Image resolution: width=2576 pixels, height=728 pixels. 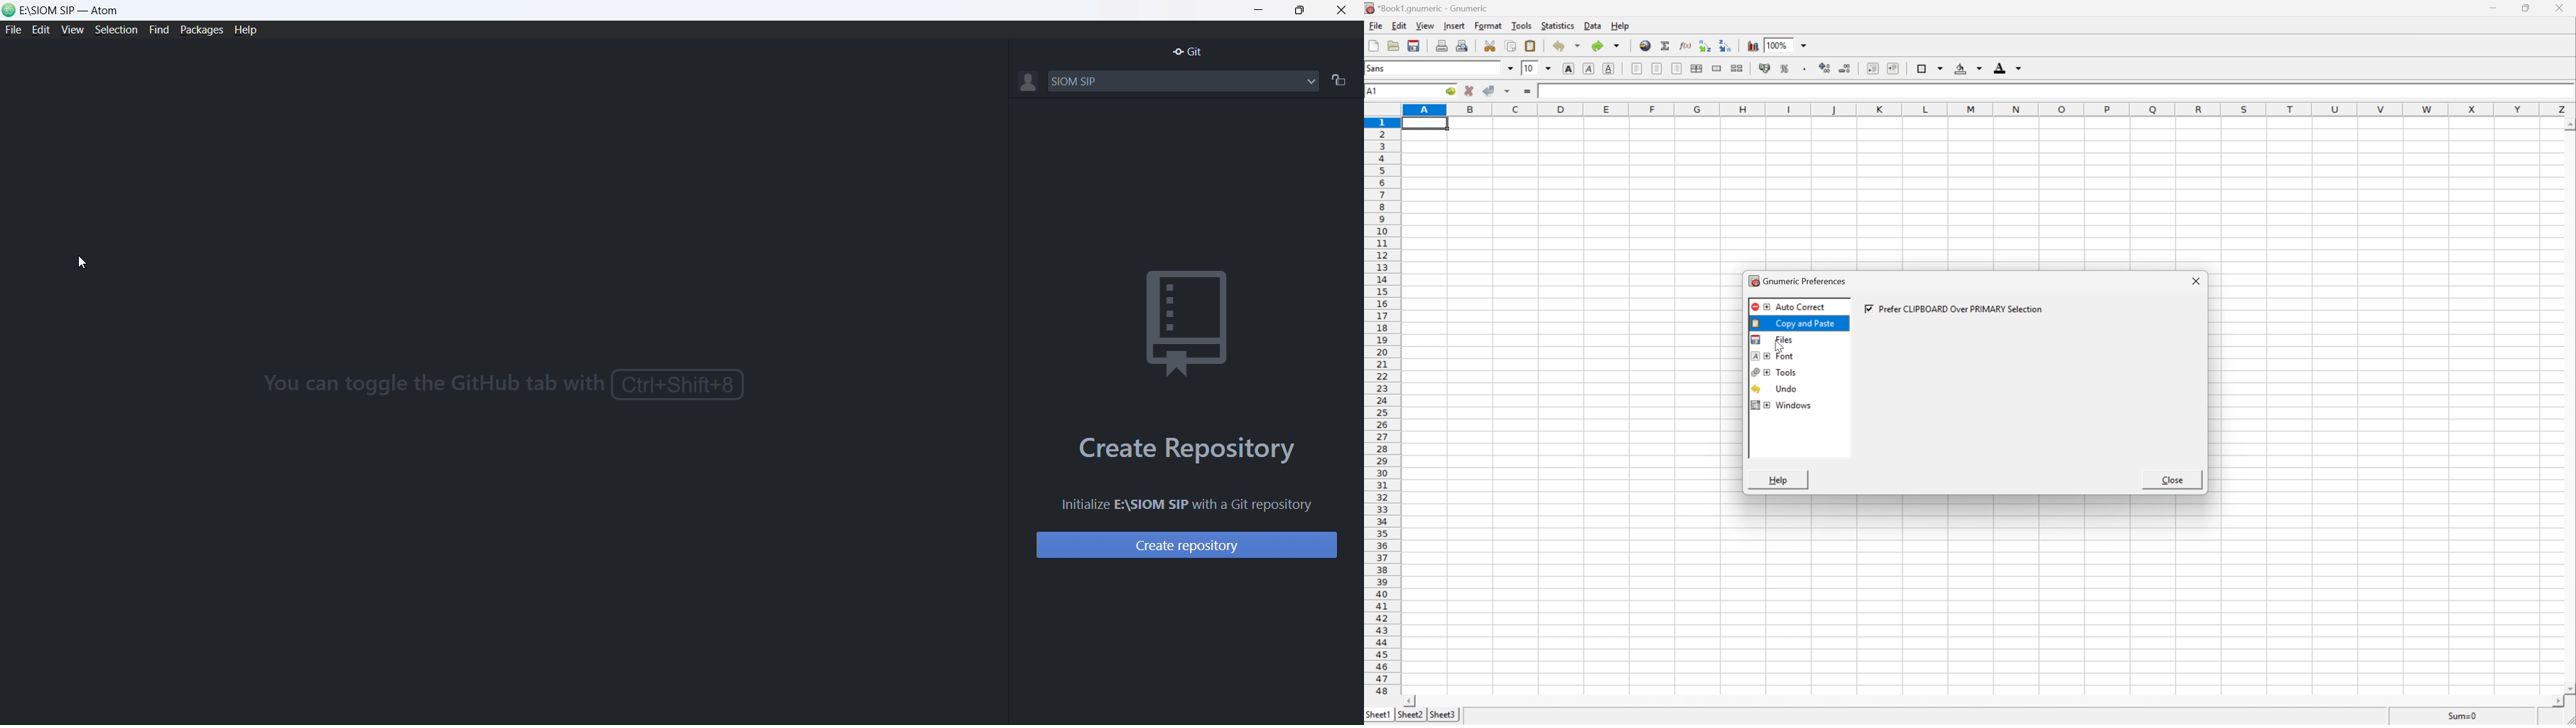 What do you see at coordinates (250, 31) in the screenshot?
I see `help` at bounding box center [250, 31].